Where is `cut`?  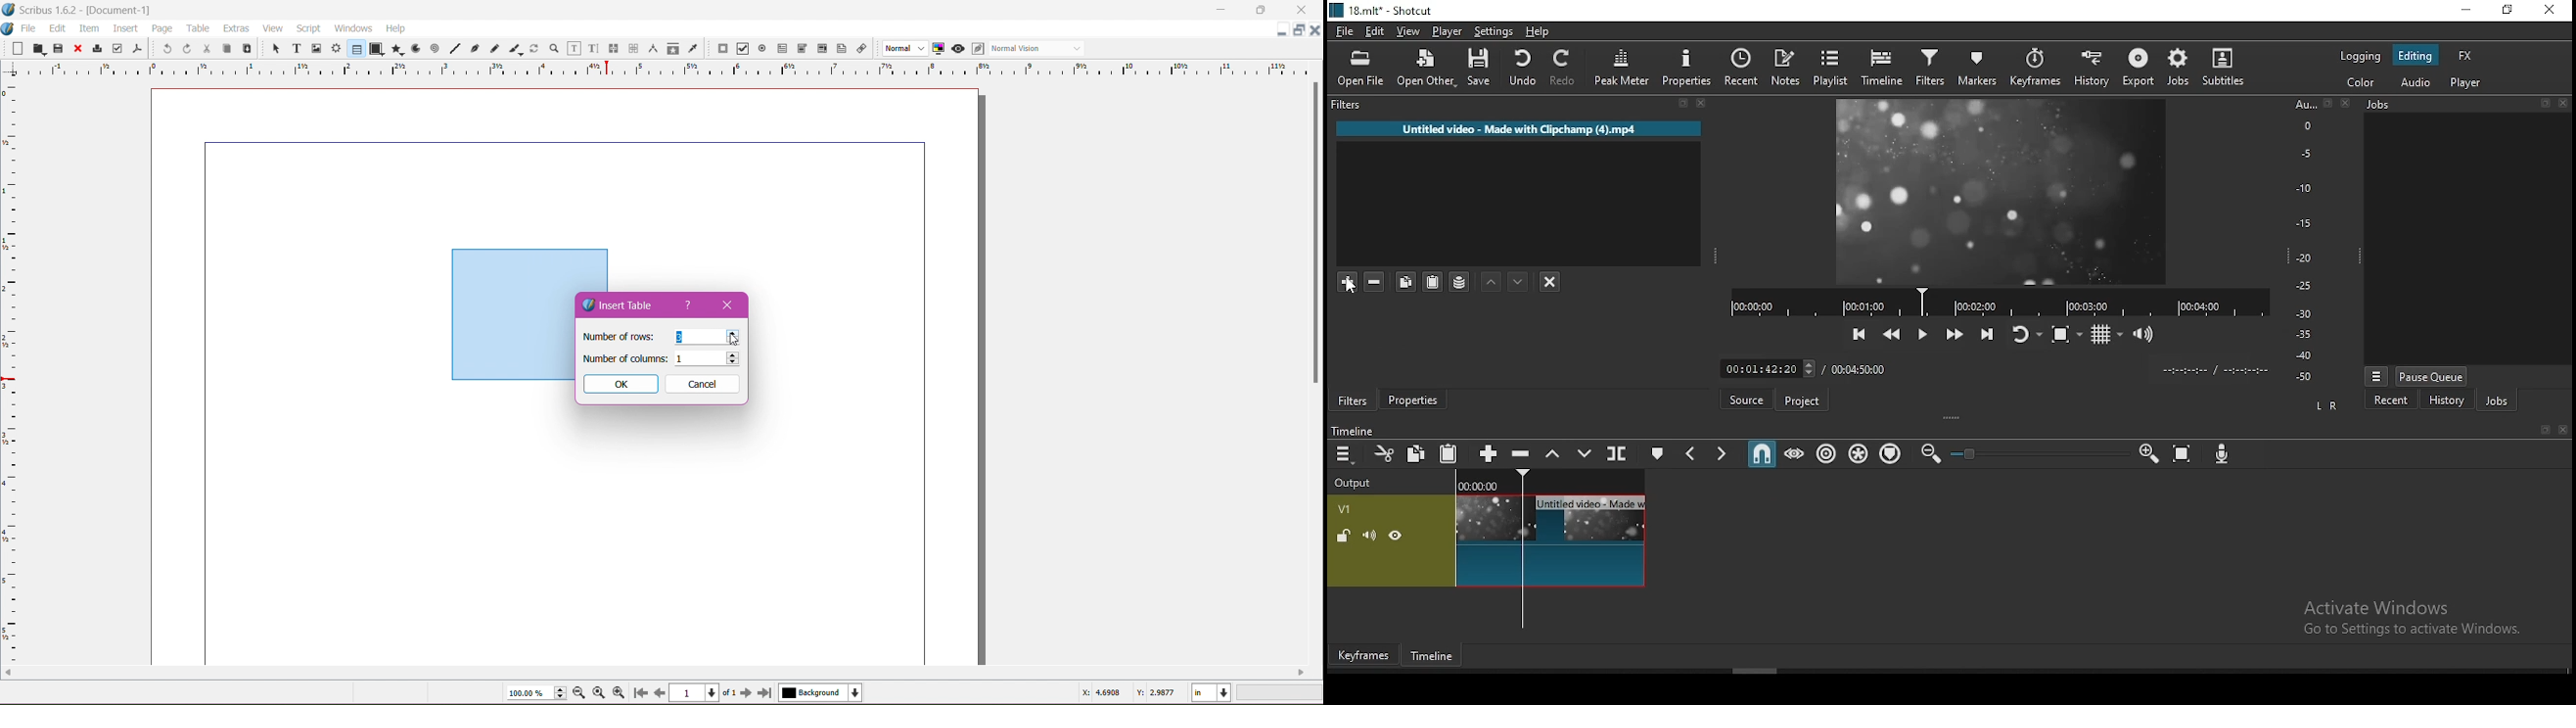
cut is located at coordinates (1384, 453).